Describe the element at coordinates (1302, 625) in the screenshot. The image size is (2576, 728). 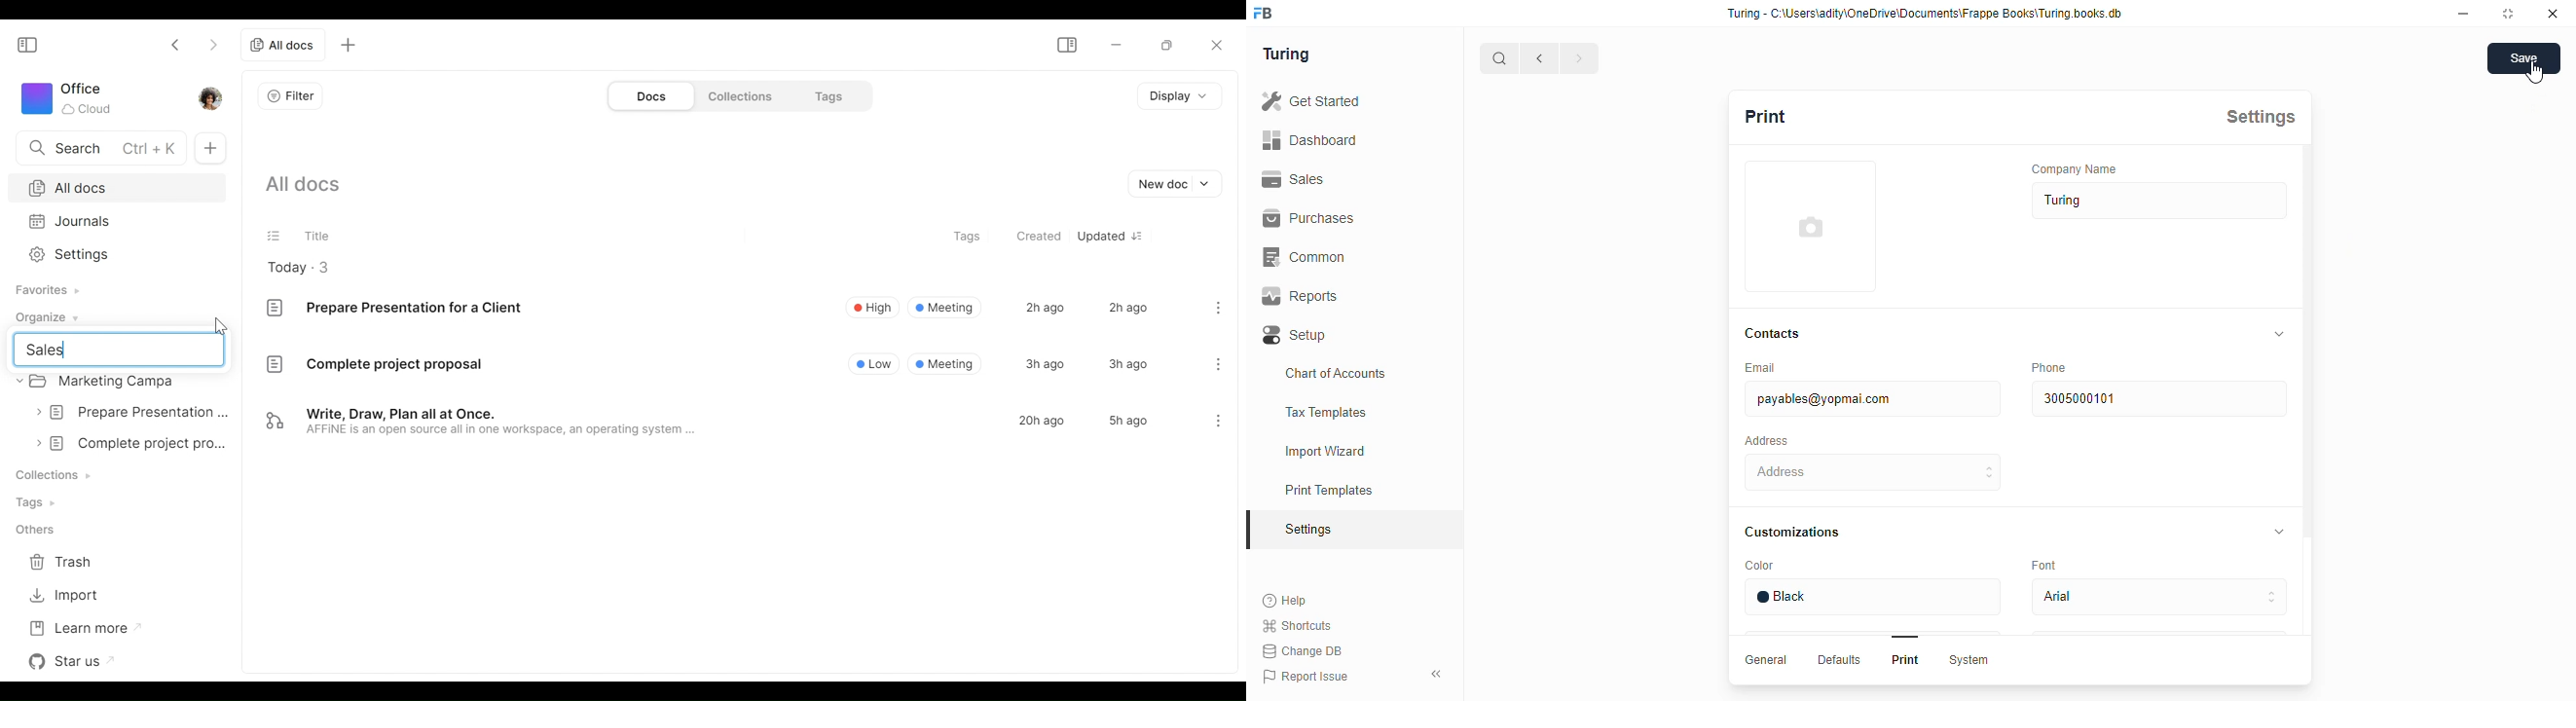
I see `Shortcuts` at that location.